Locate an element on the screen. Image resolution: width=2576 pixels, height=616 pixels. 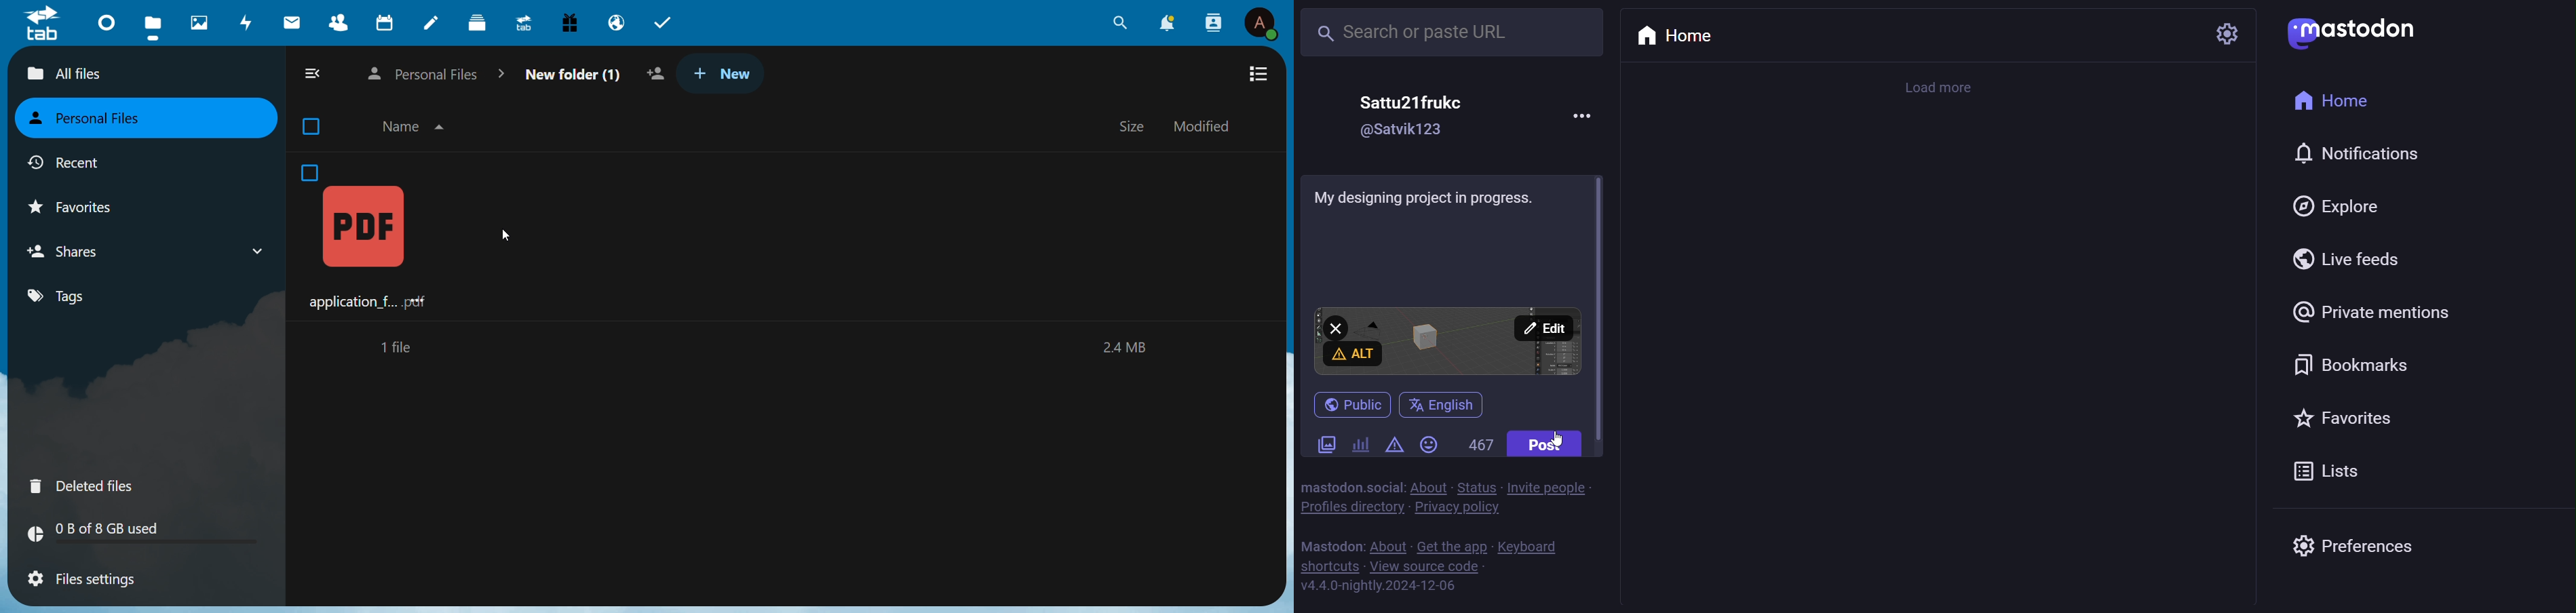
cursor is located at coordinates (505, 234).